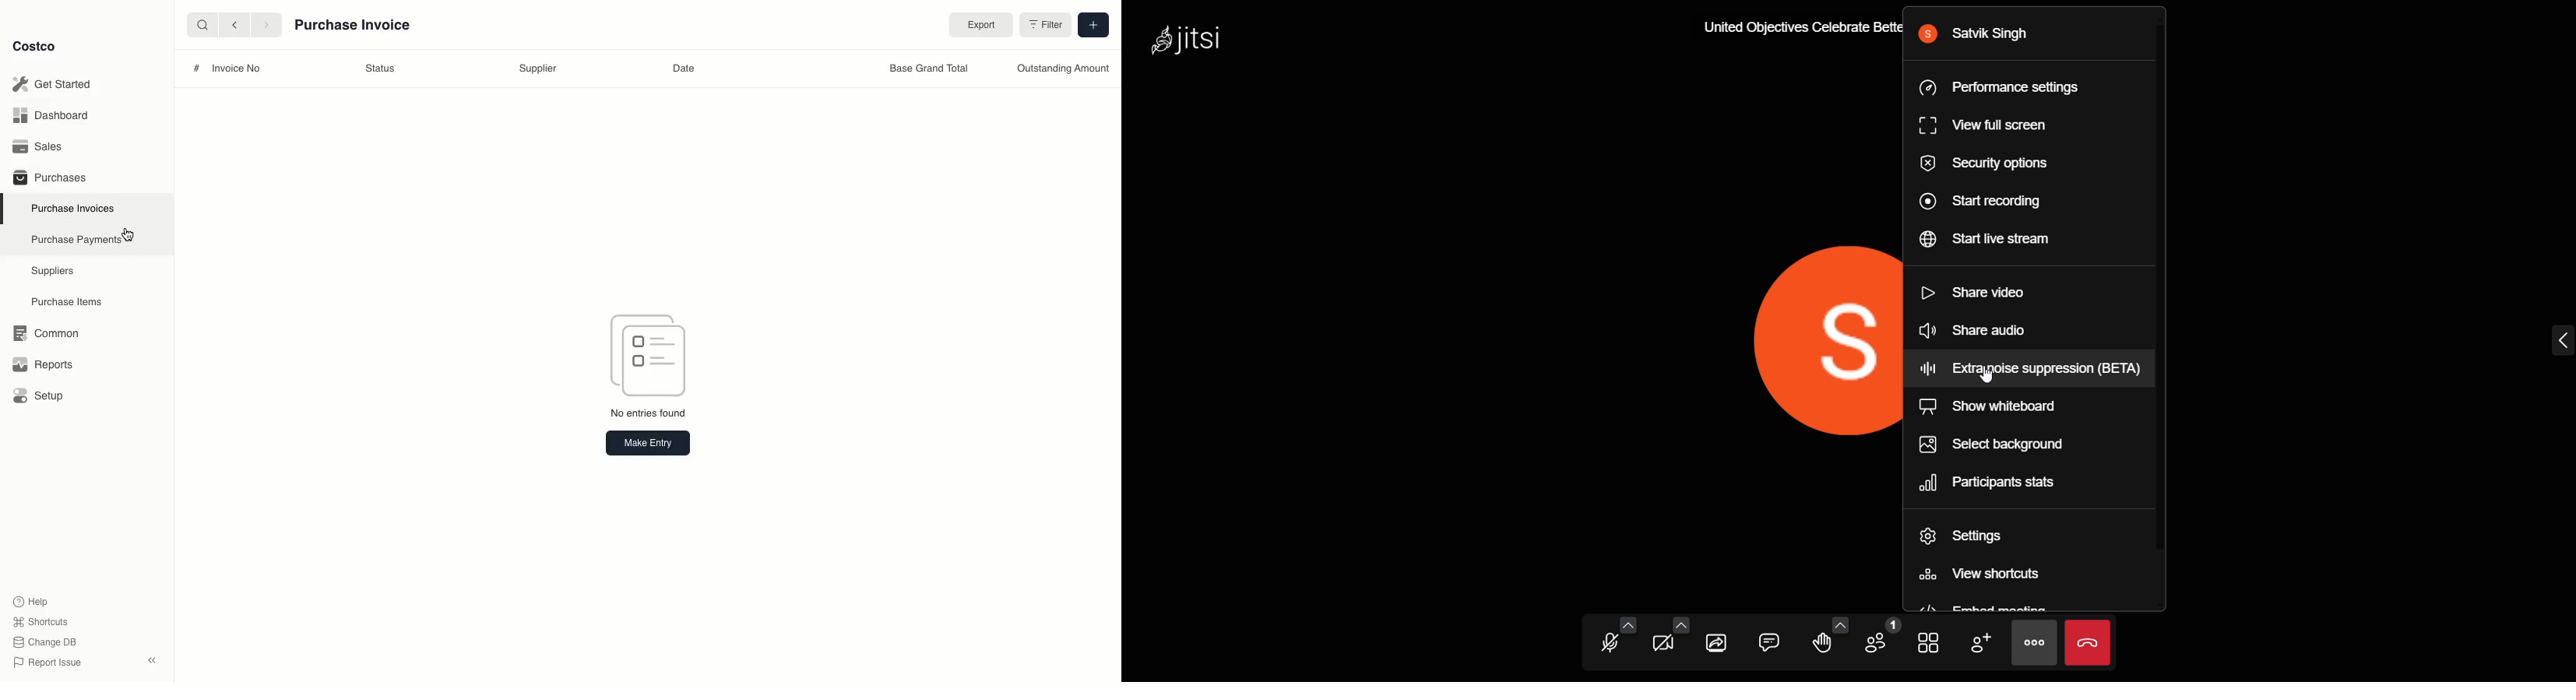  Describe the element at coordinates (196, 68) in the screenshot. I see `#` at that location.